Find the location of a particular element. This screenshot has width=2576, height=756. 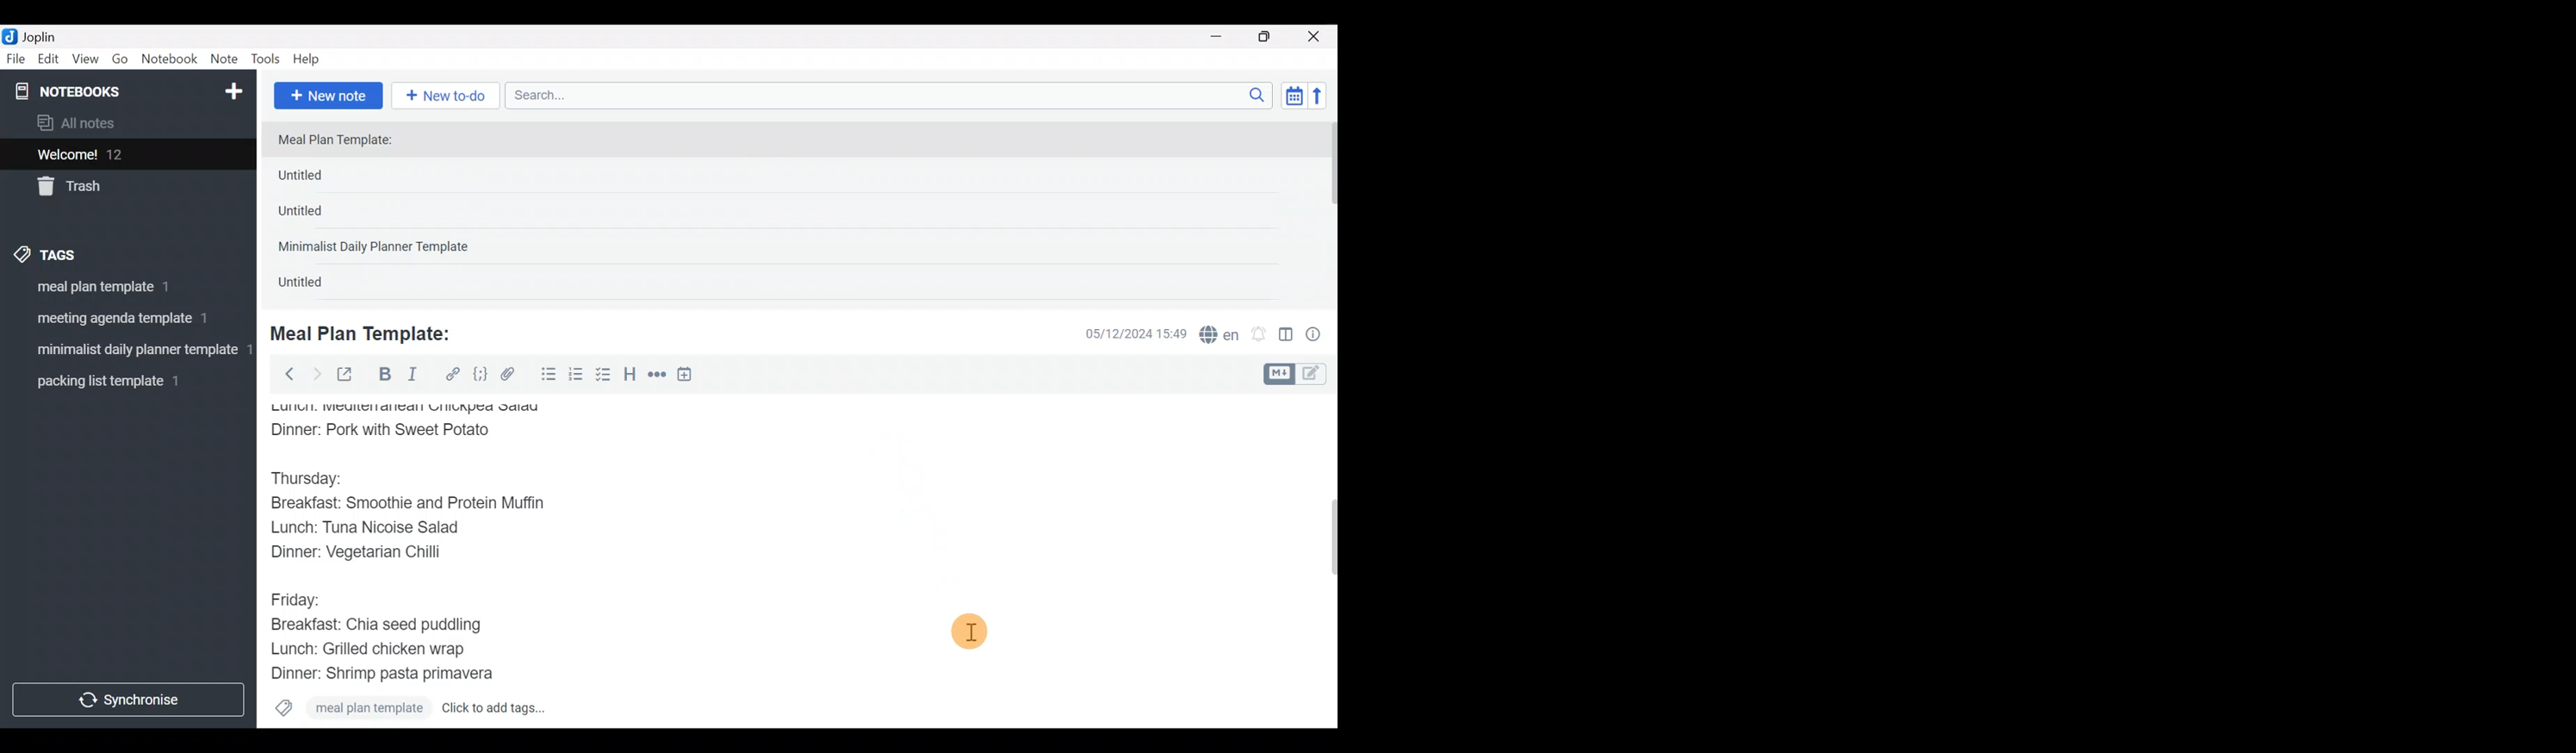

Tags is located at coordinates (78, 252).